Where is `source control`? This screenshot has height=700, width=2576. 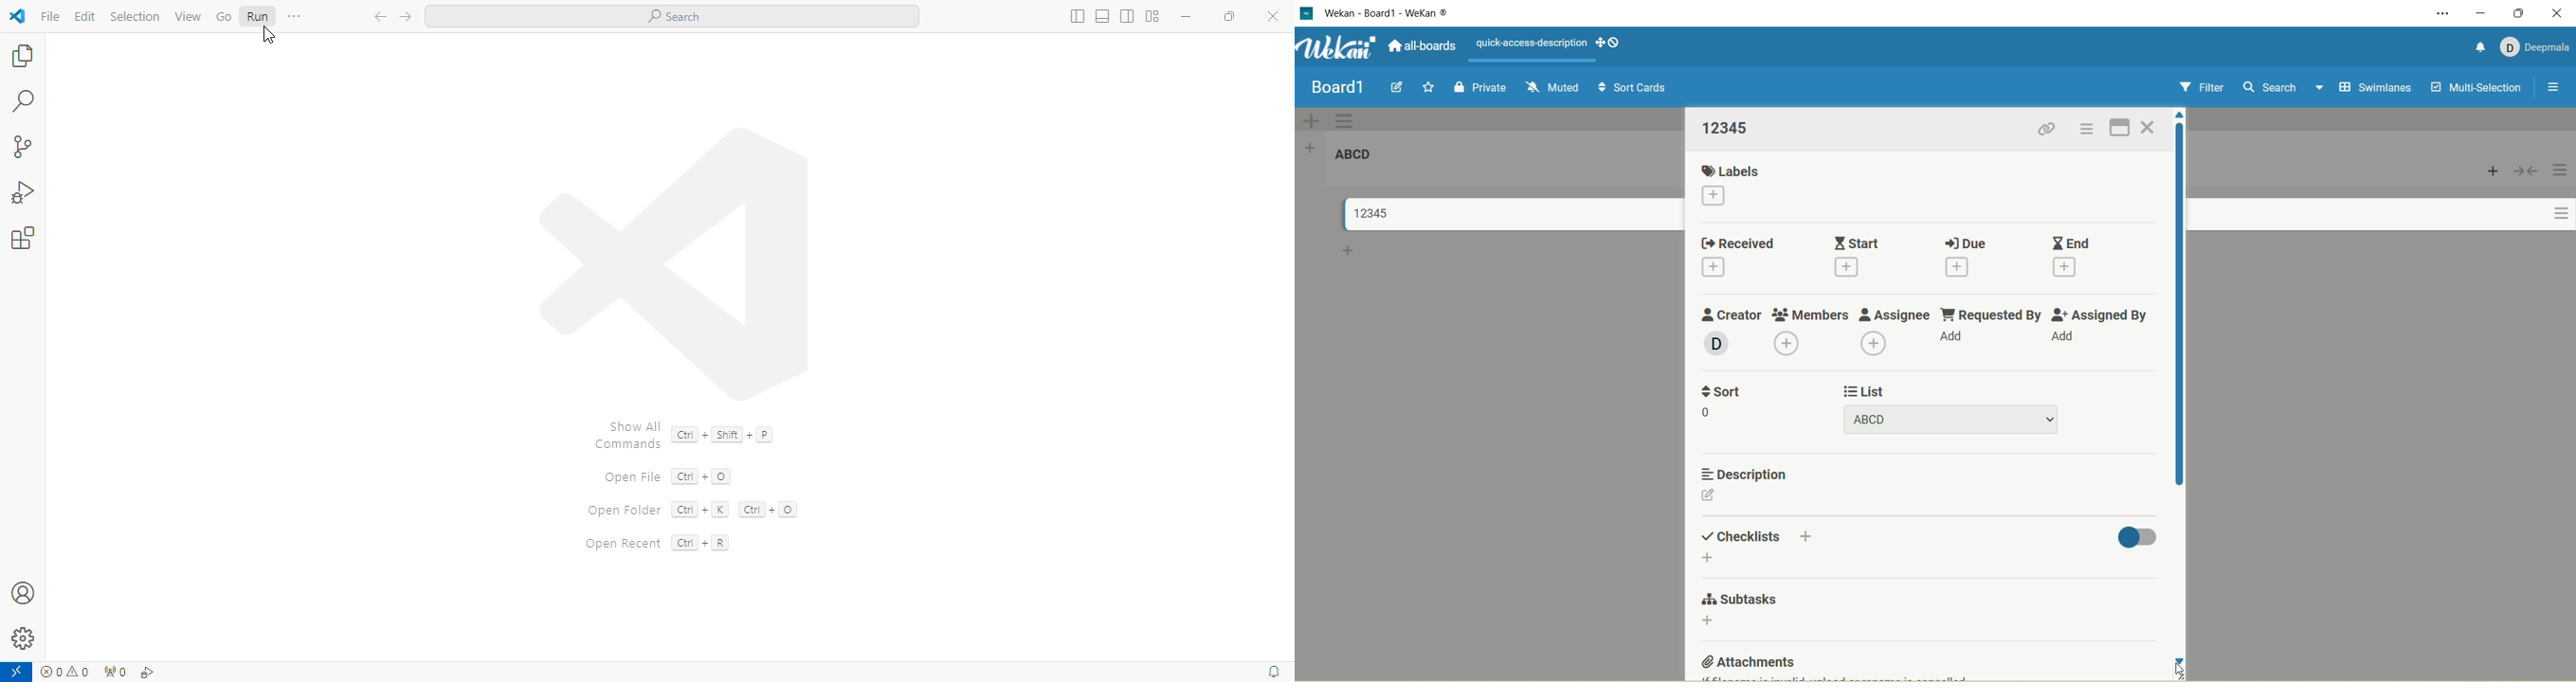 source control is located at coordinates (23, 148).